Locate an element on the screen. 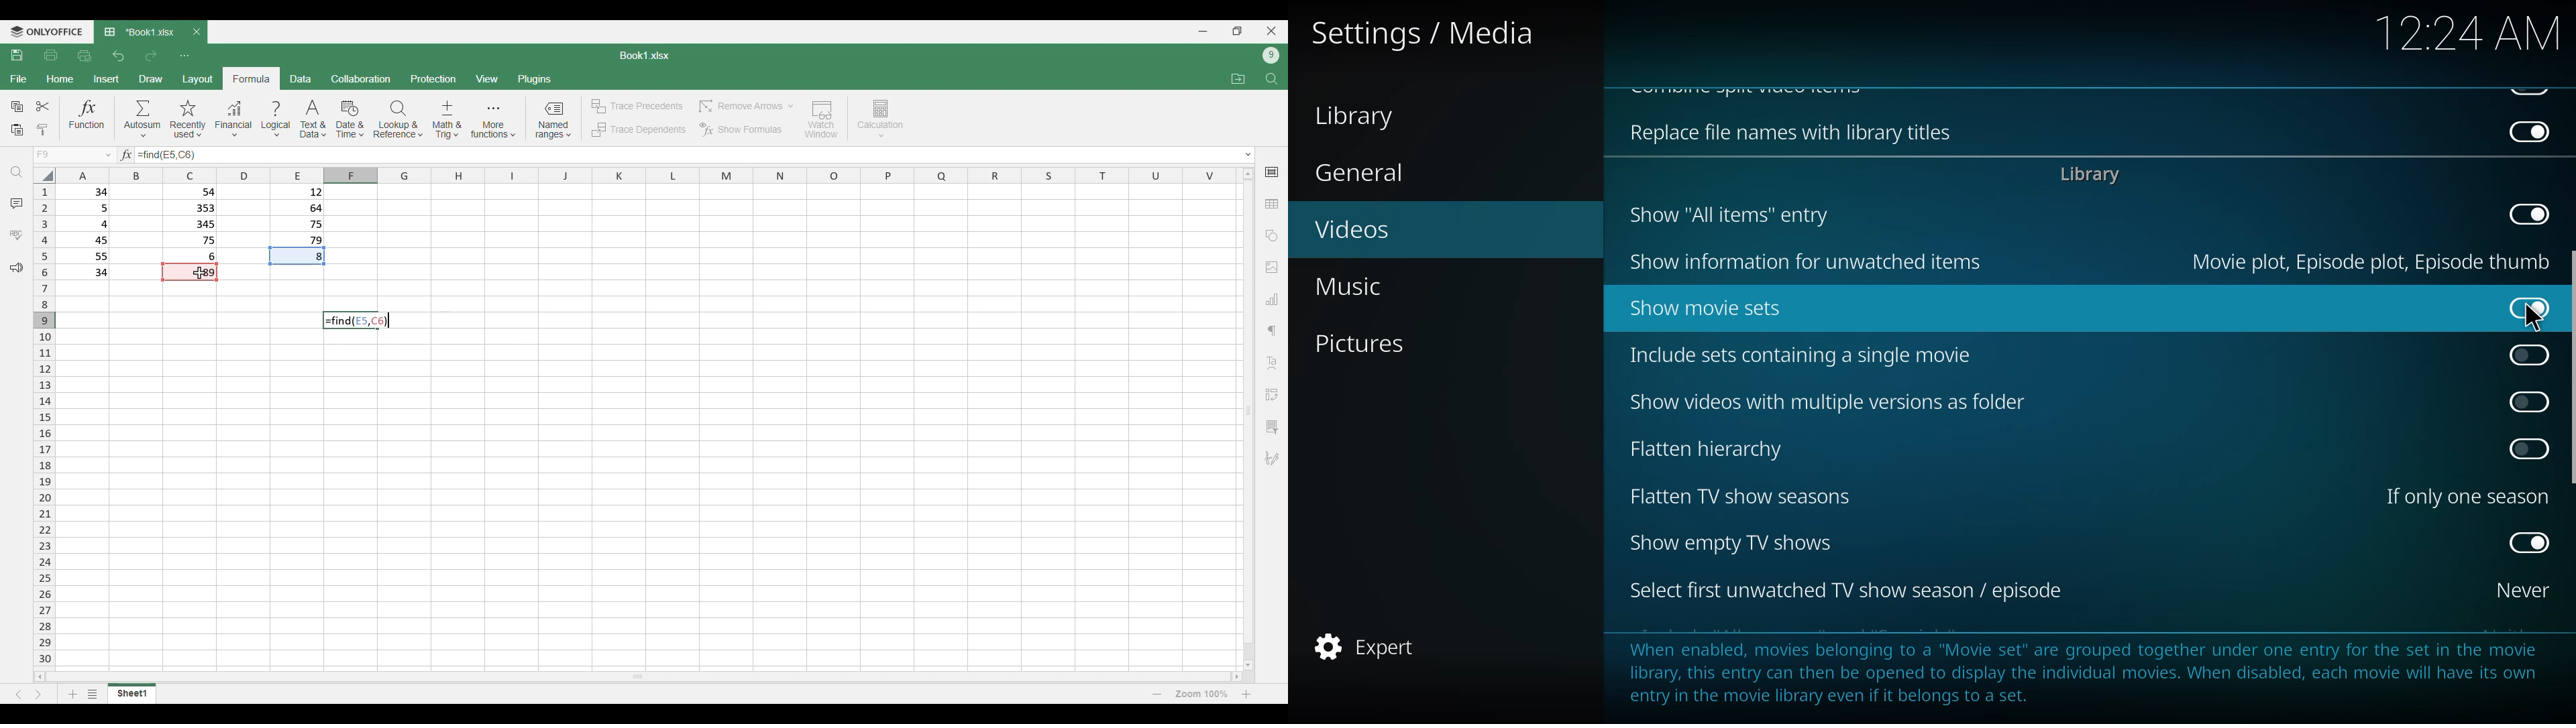 The width and height of the screenshot is (2576, 728). Find is located at coordinates (1271, 78).